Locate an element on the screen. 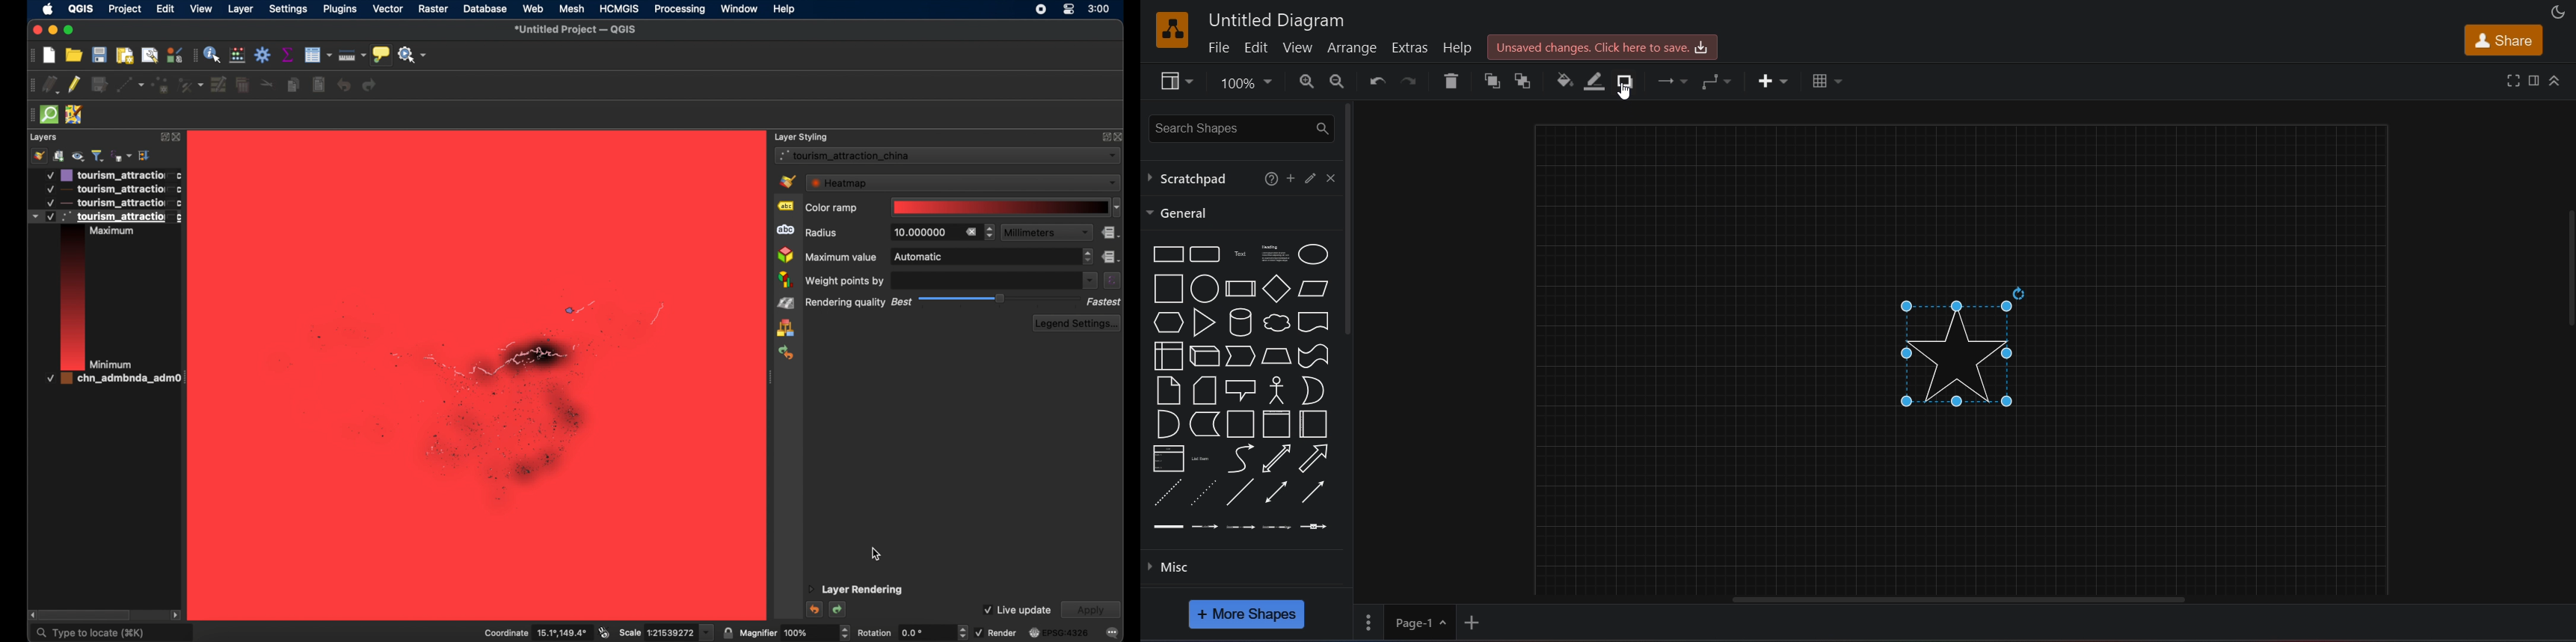  parallelogram is located at coordinates (1314, 290).